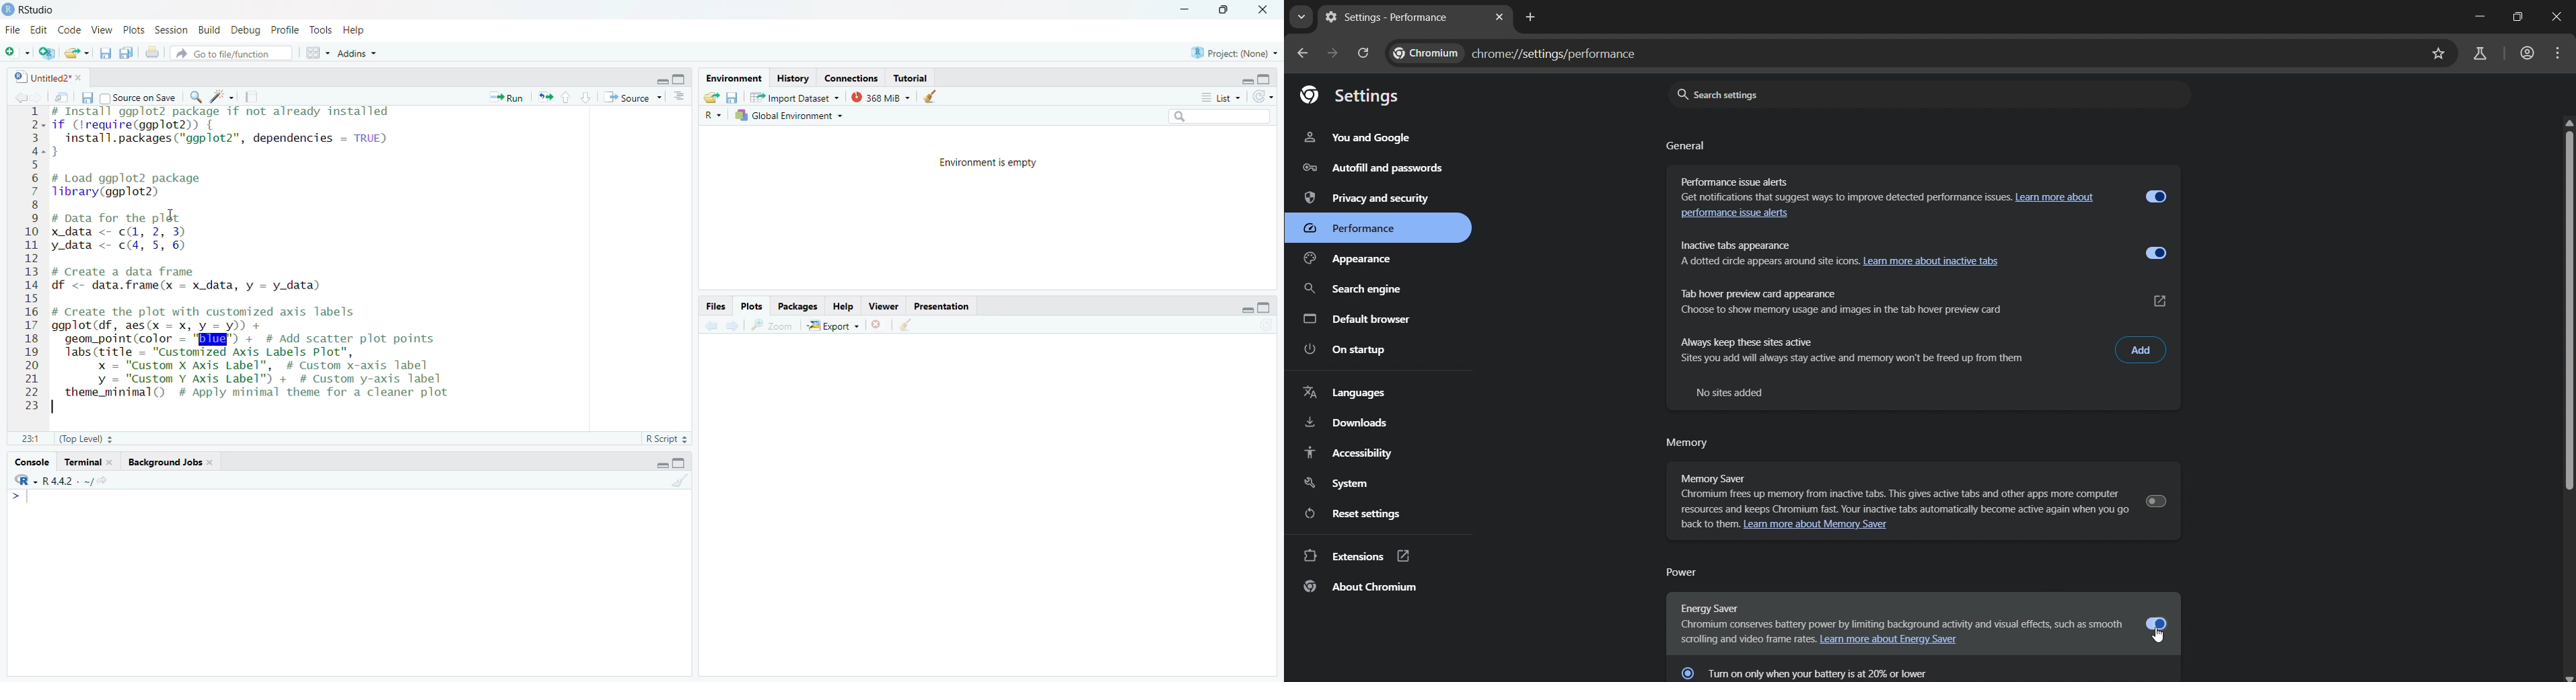 This screenshot has height=700, width=2576. I want to click on Edit, so click(40, 29).